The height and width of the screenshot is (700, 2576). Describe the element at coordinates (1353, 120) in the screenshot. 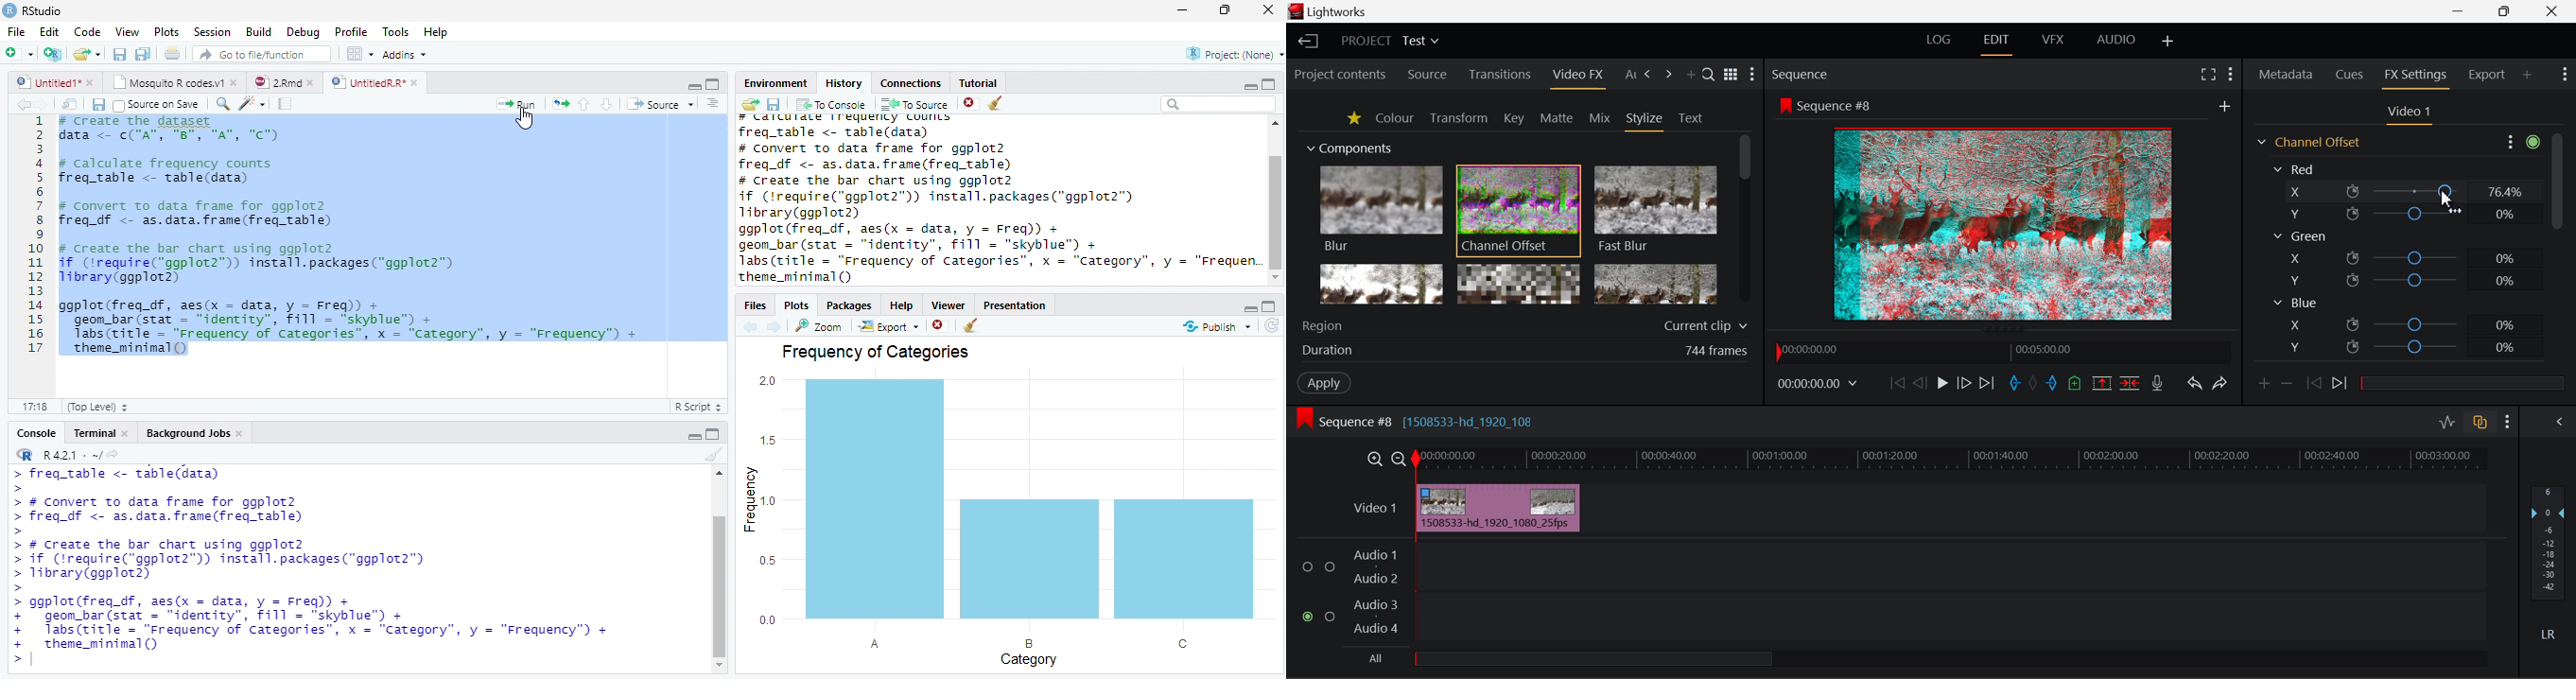

I see `Favorites` at that location.